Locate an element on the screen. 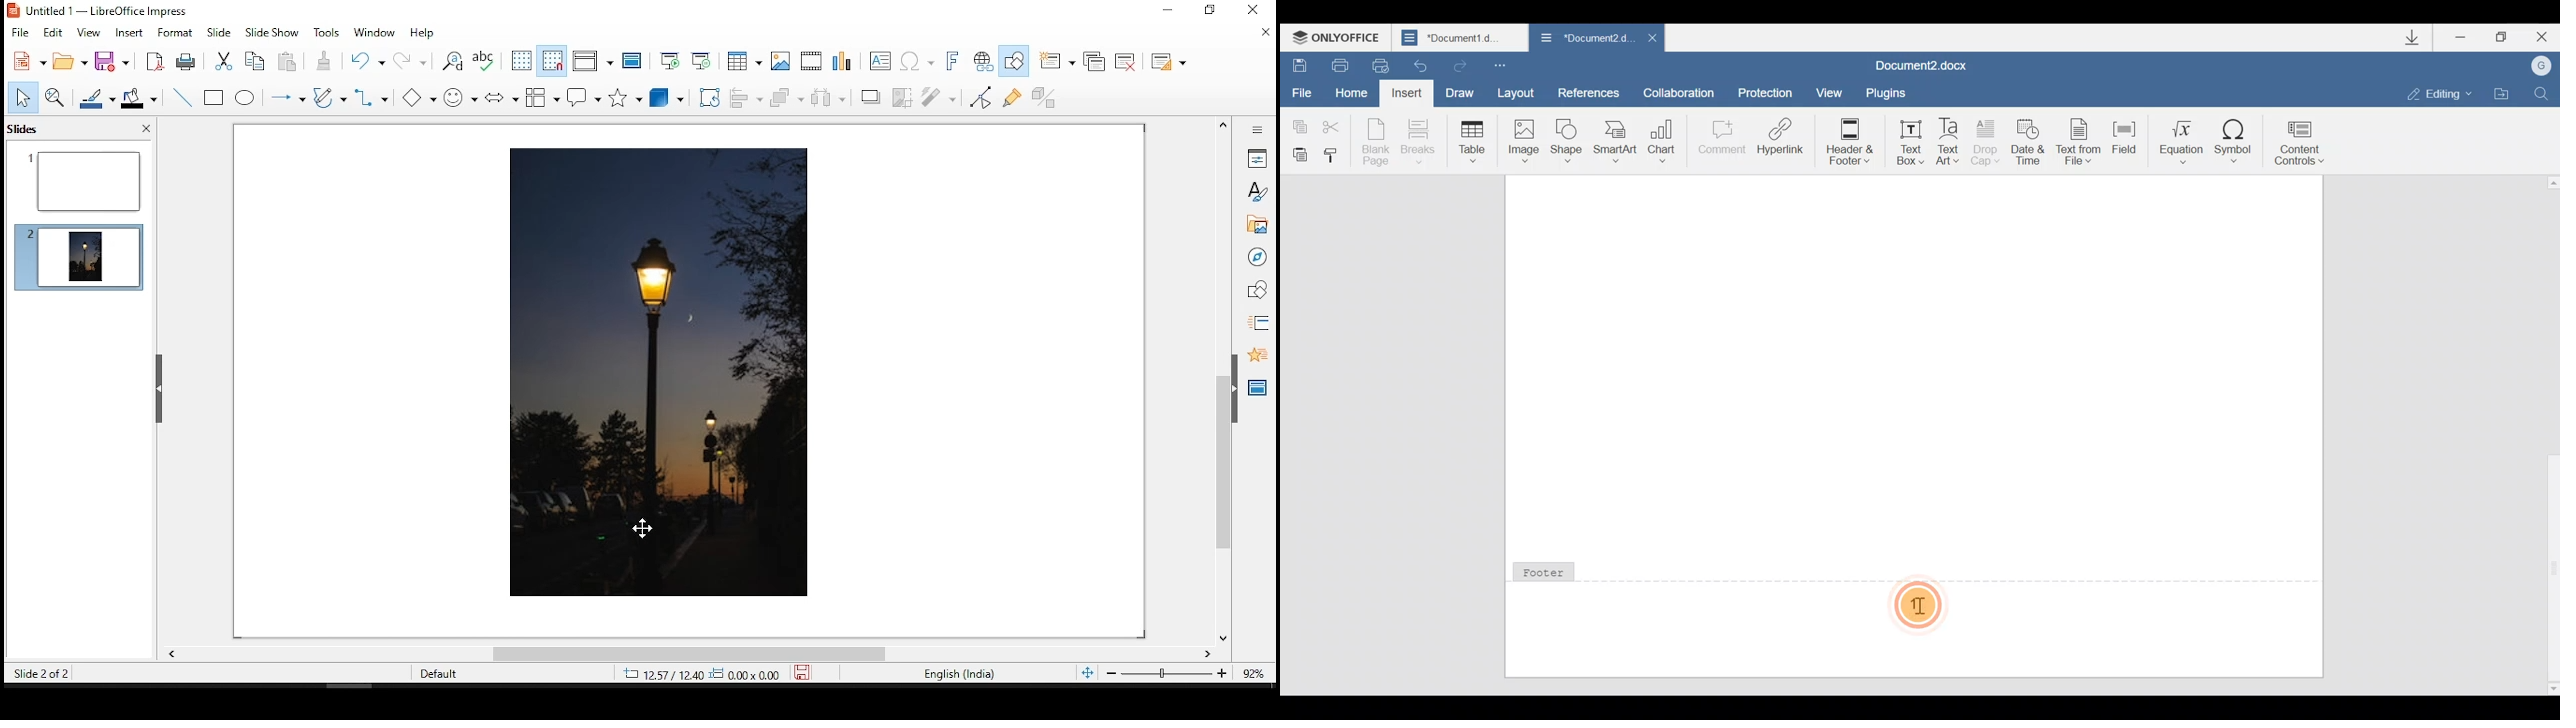 The image size is (2576, 728). slide is located at coordinates (219, 33).